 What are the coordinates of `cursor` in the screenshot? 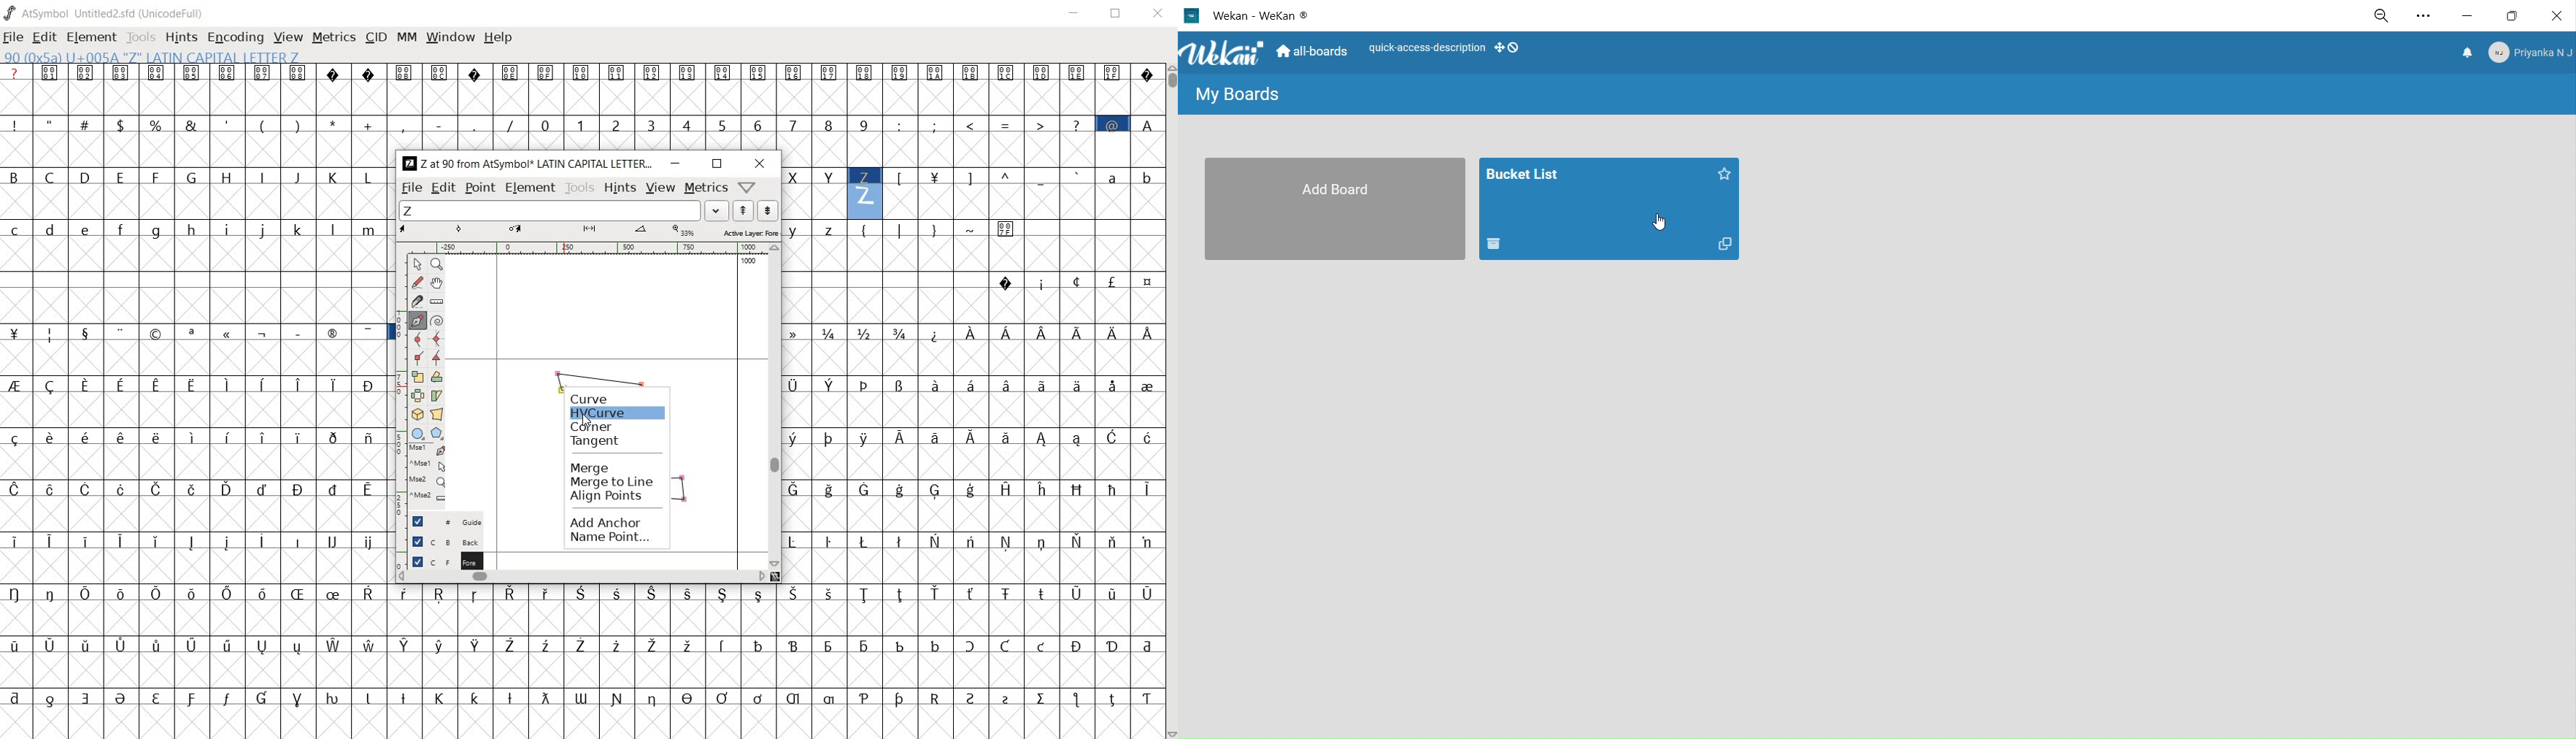 It's located at (1661, 221).